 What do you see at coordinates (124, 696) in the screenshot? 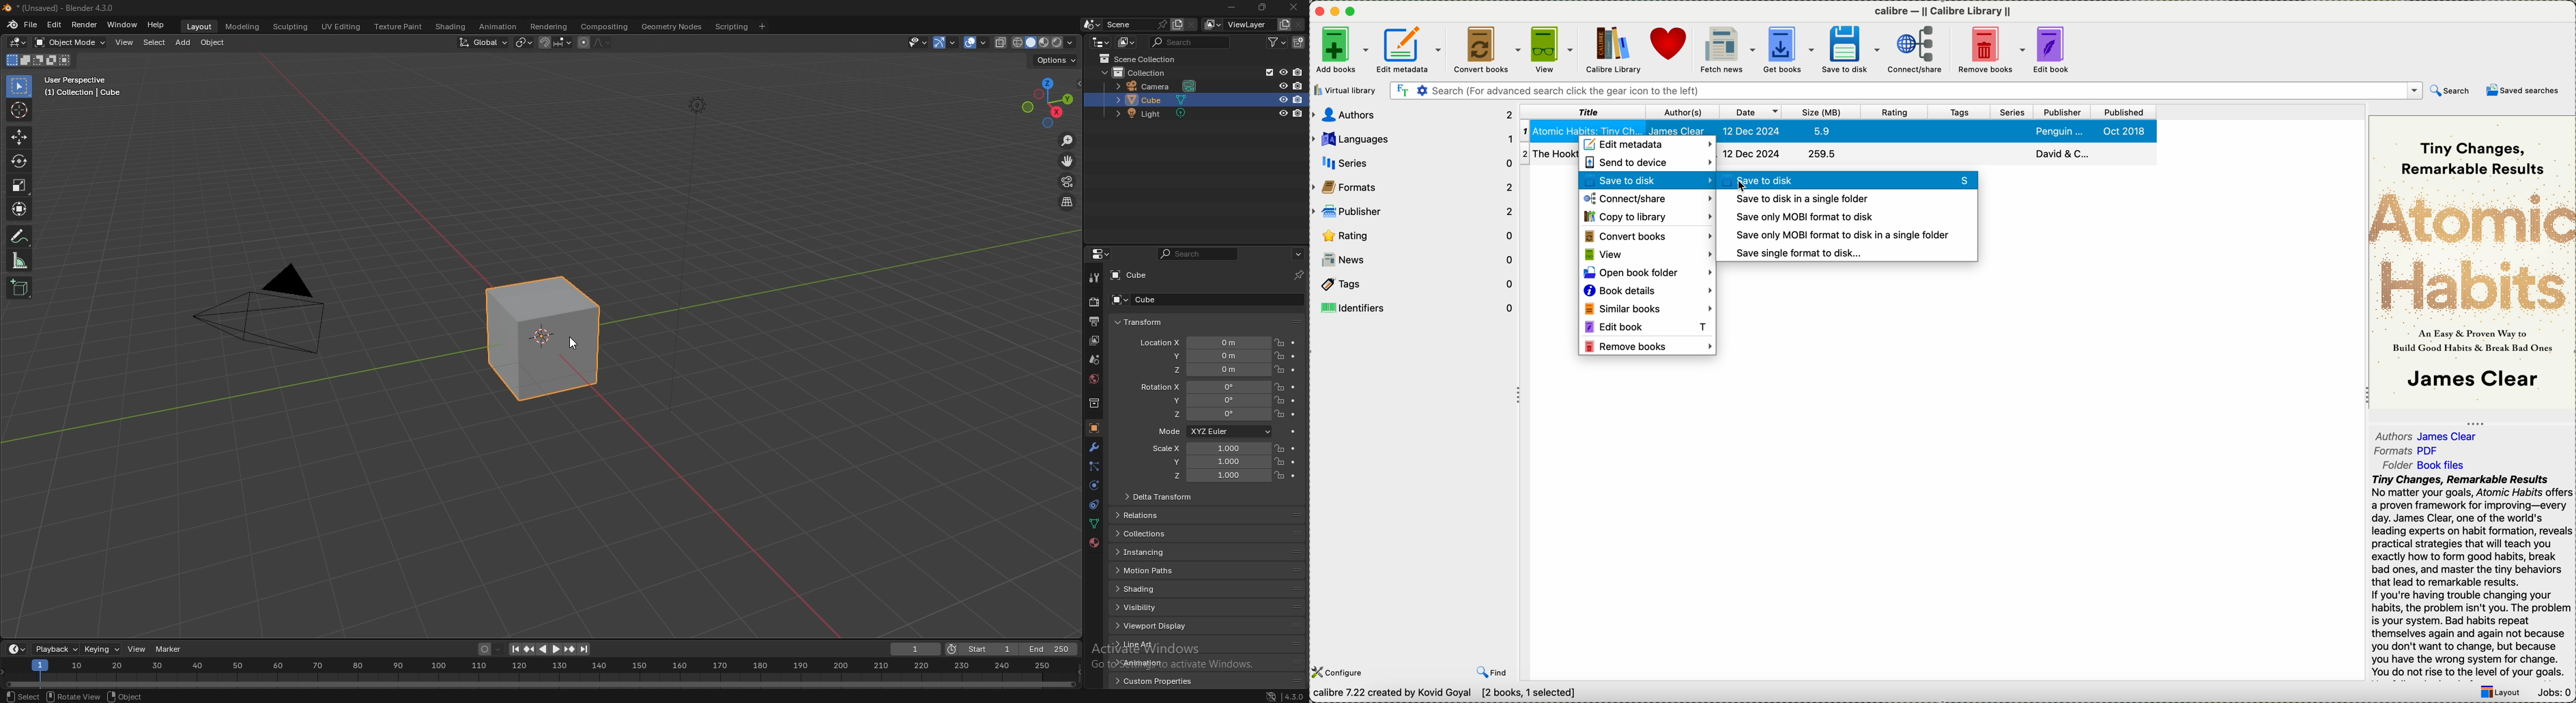
I see `object` at bounding box center [124, 696].